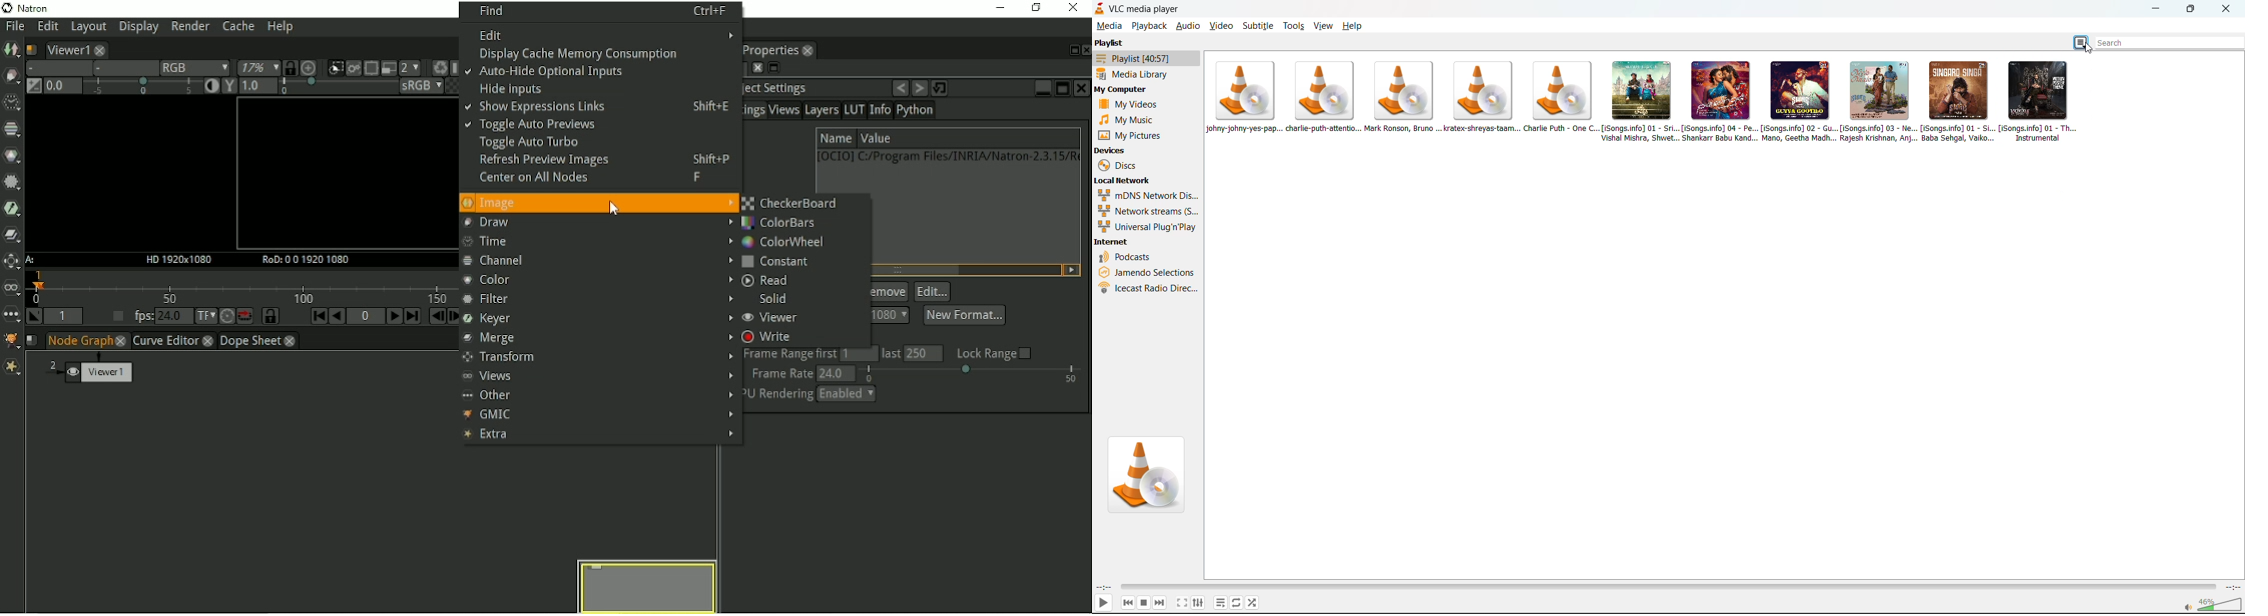 The width and height of the screenshot is (2268, 616). What do you see at coordinates (1147, 211) in the screenshot?
I see `network streams` at bounding box center [1147, 211].